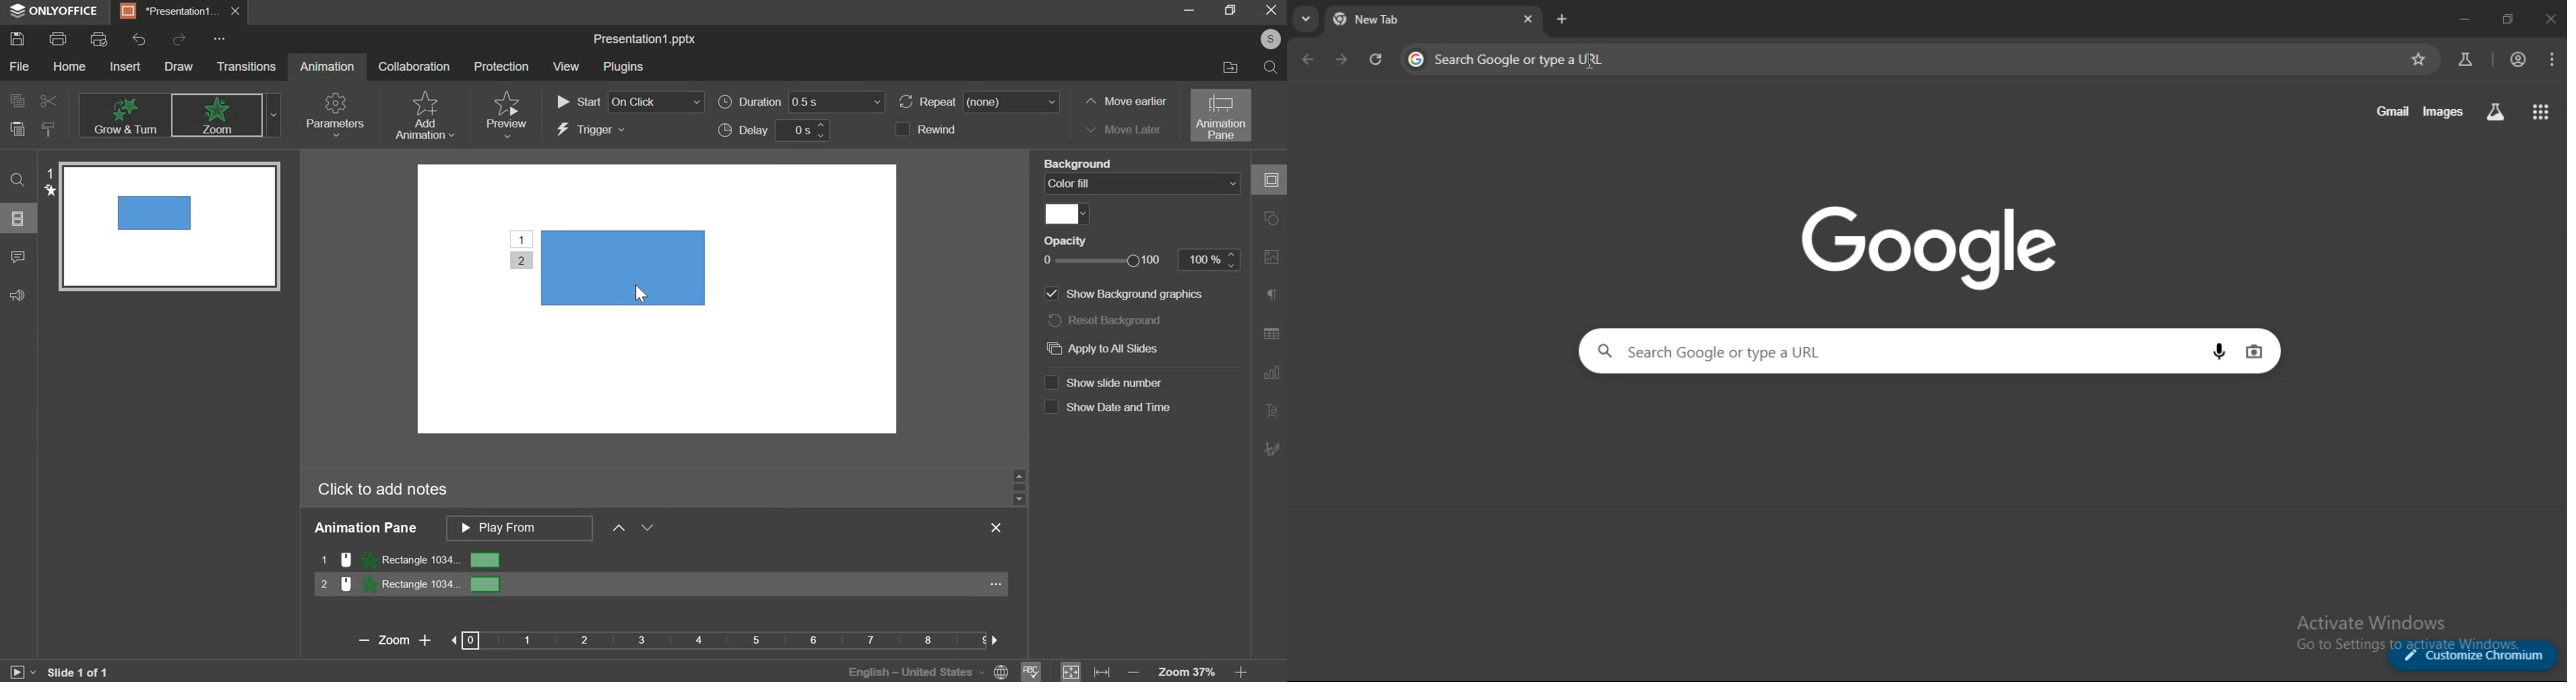 Image resolution: width=2576 pixels, height=700 pixels. Describe the element at coordinates (1100, 671) in the screenshot. I see `fit to width` at that location.